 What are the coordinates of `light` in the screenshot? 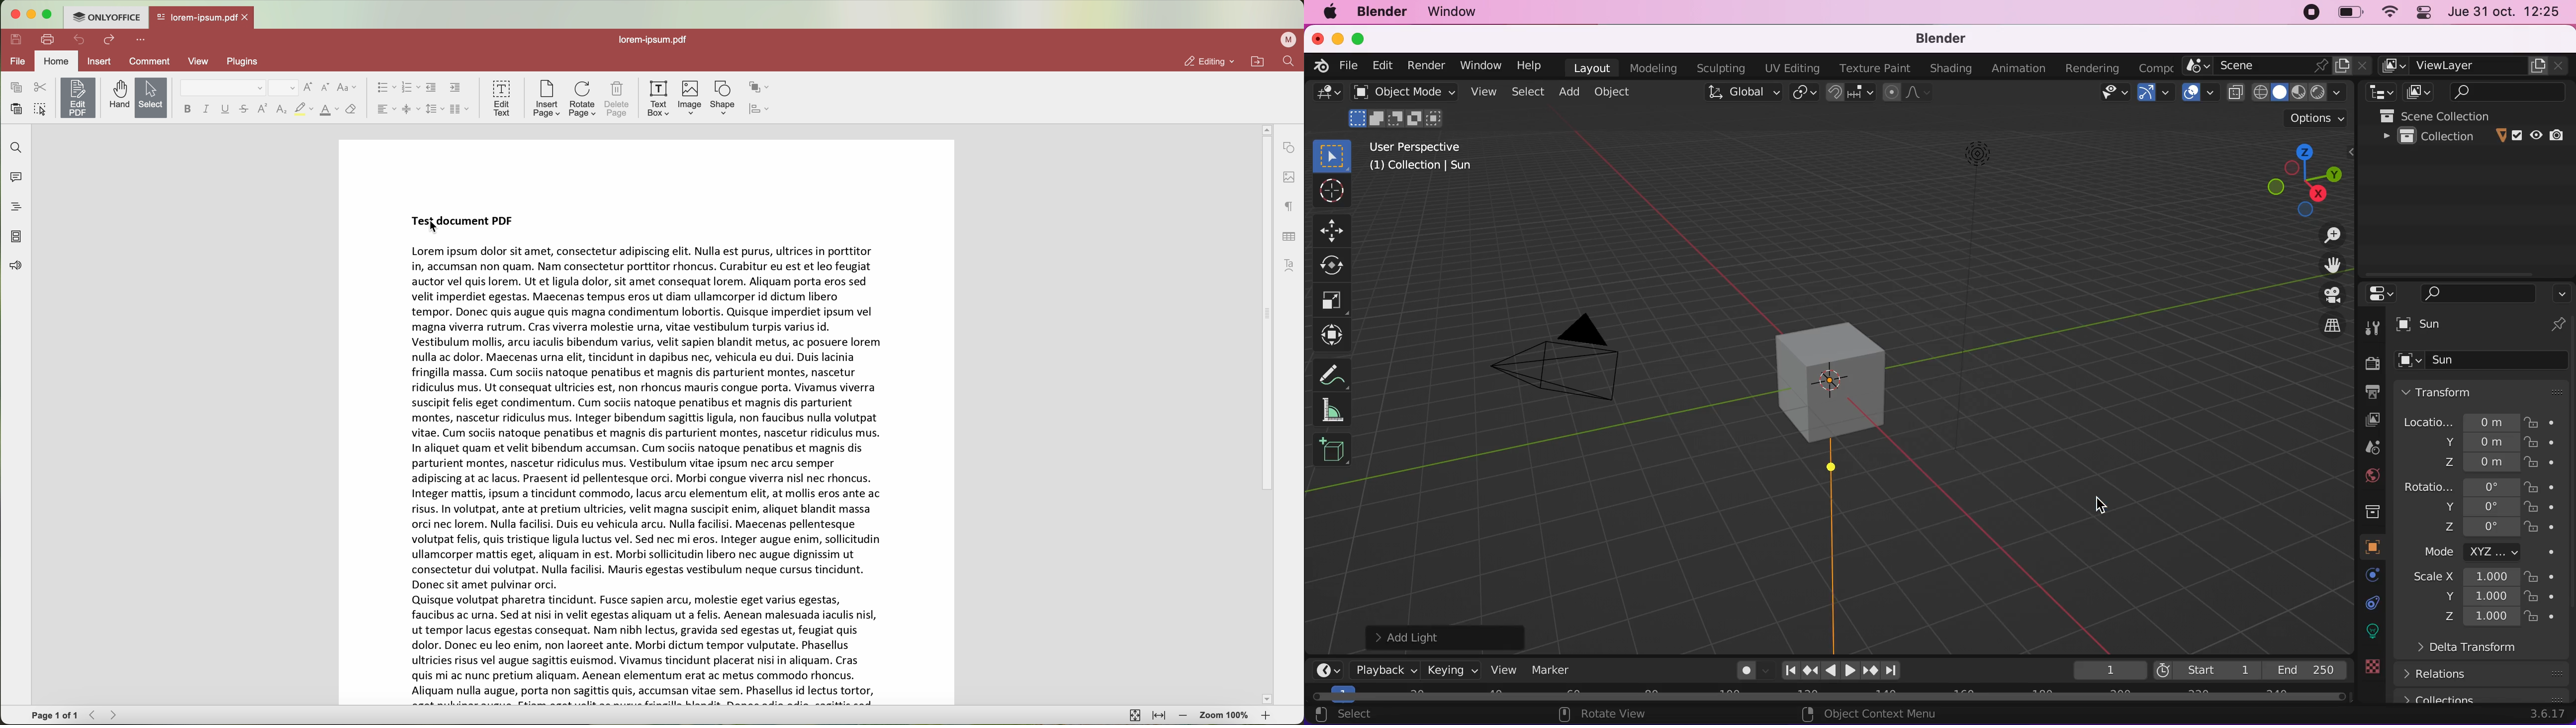 It's located at (1973, 167).